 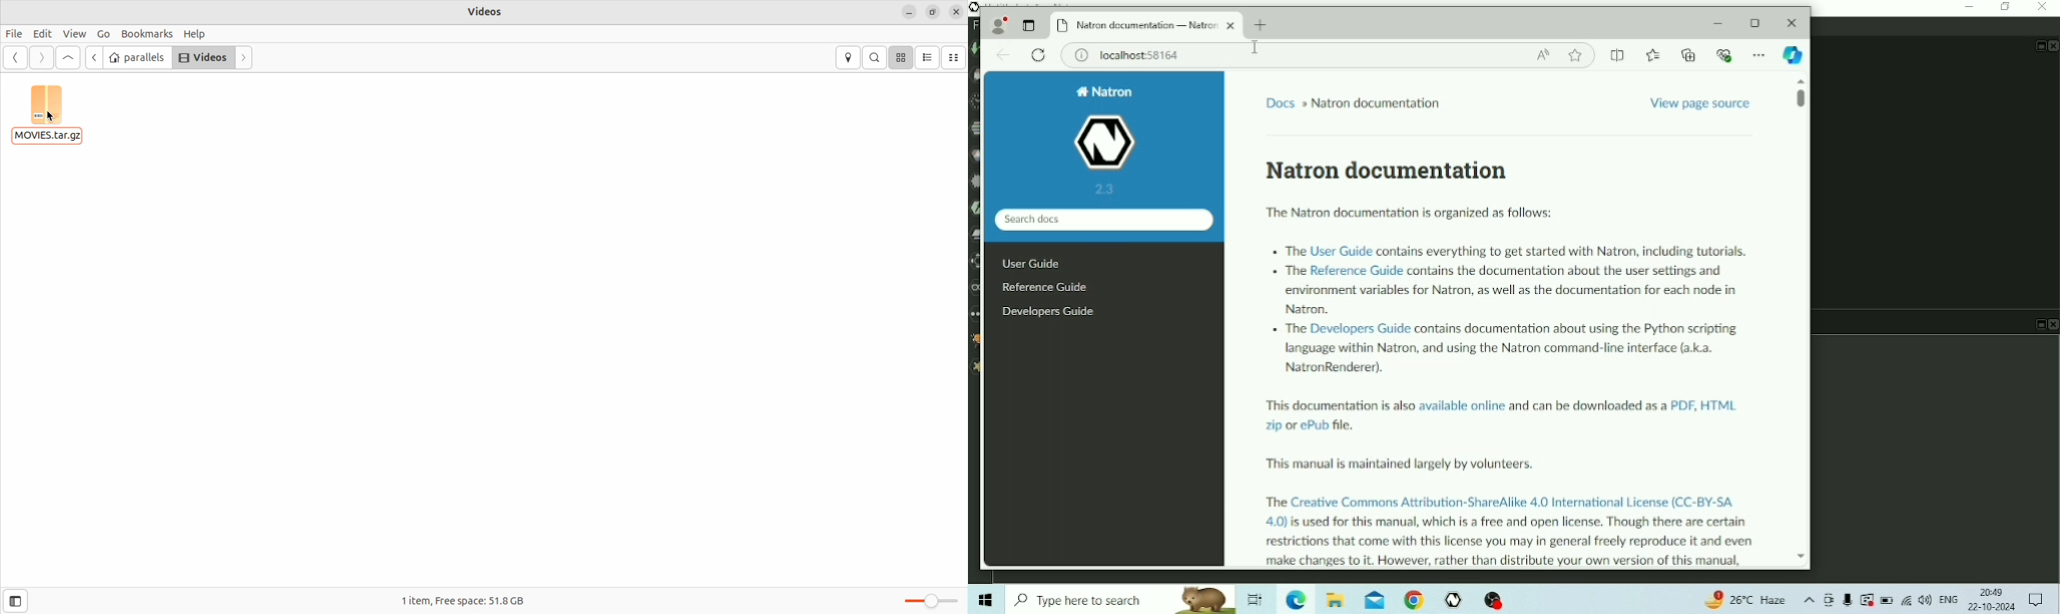 What do you see at coordinates (2053, 46) in the screenshot?
I see `Close Pan` at bounding box center [2053, 46].